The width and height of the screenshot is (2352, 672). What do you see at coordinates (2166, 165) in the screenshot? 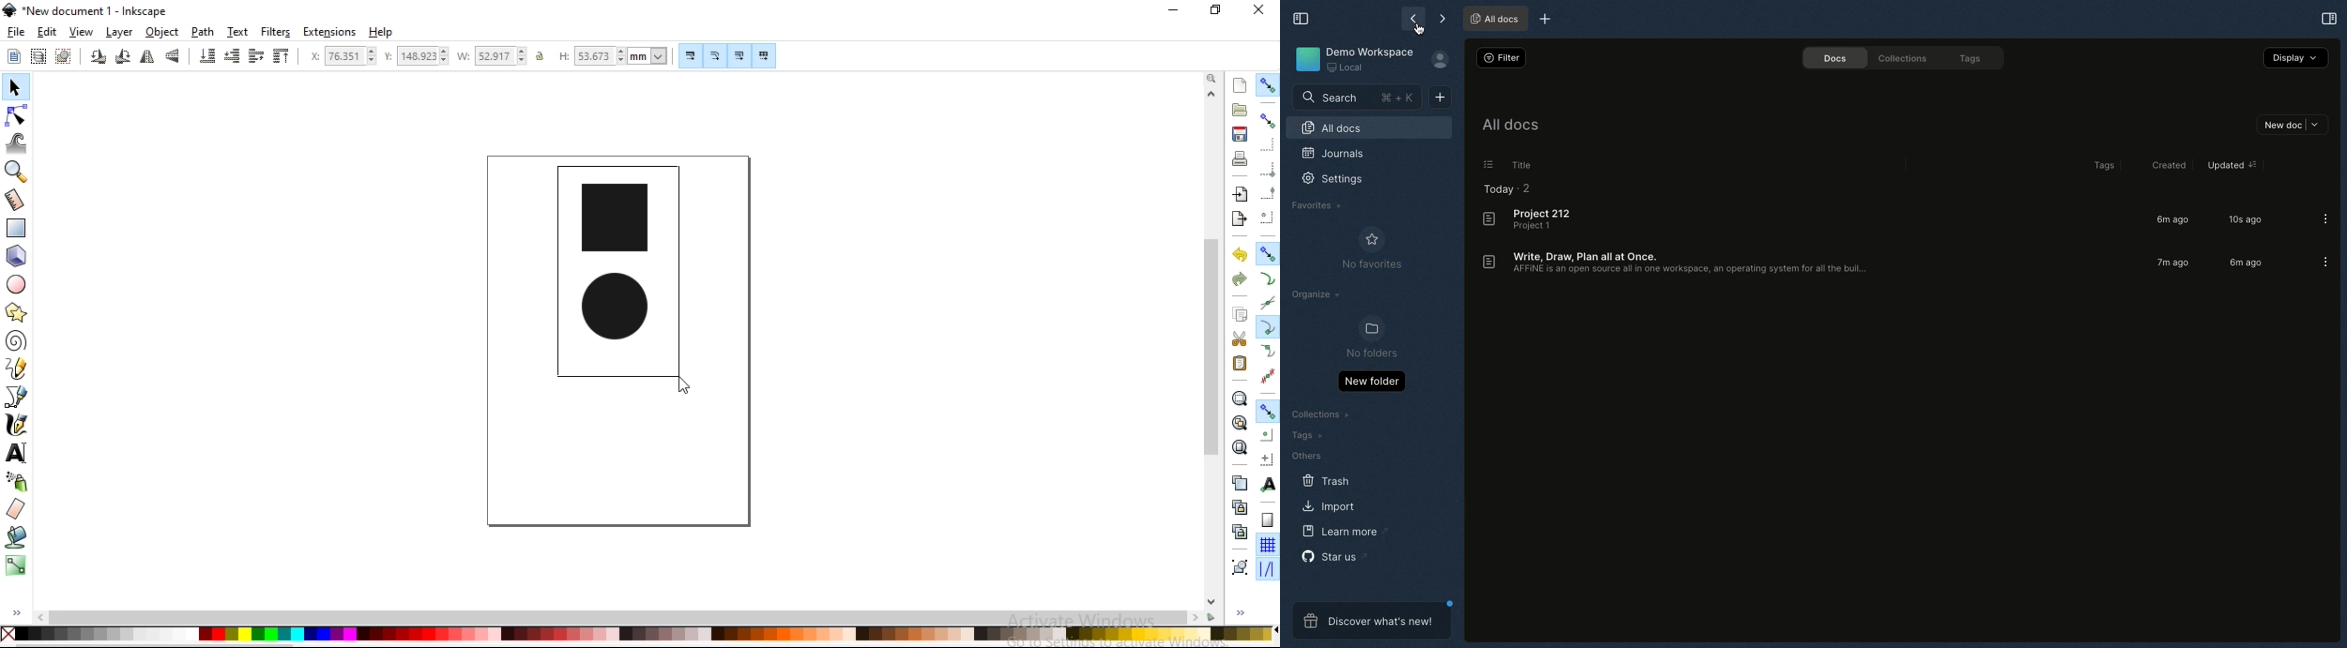
I see `Created` at bounding box center [2166, 165].